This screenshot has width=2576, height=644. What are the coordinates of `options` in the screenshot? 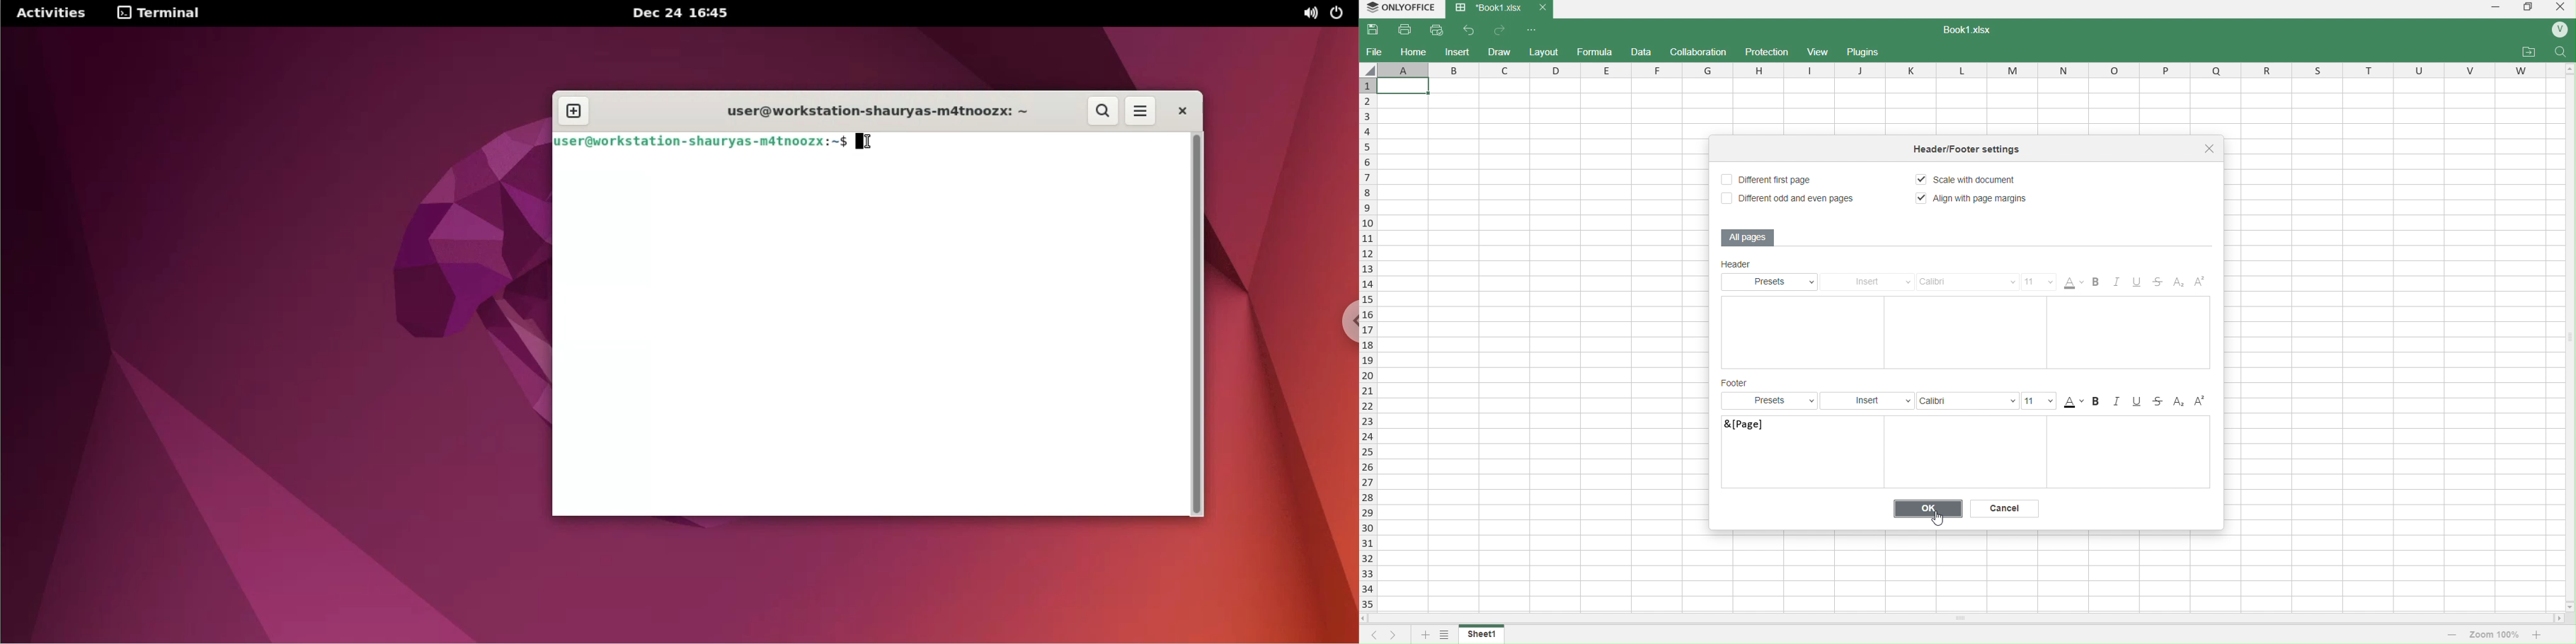 It's located at (1533, 30).